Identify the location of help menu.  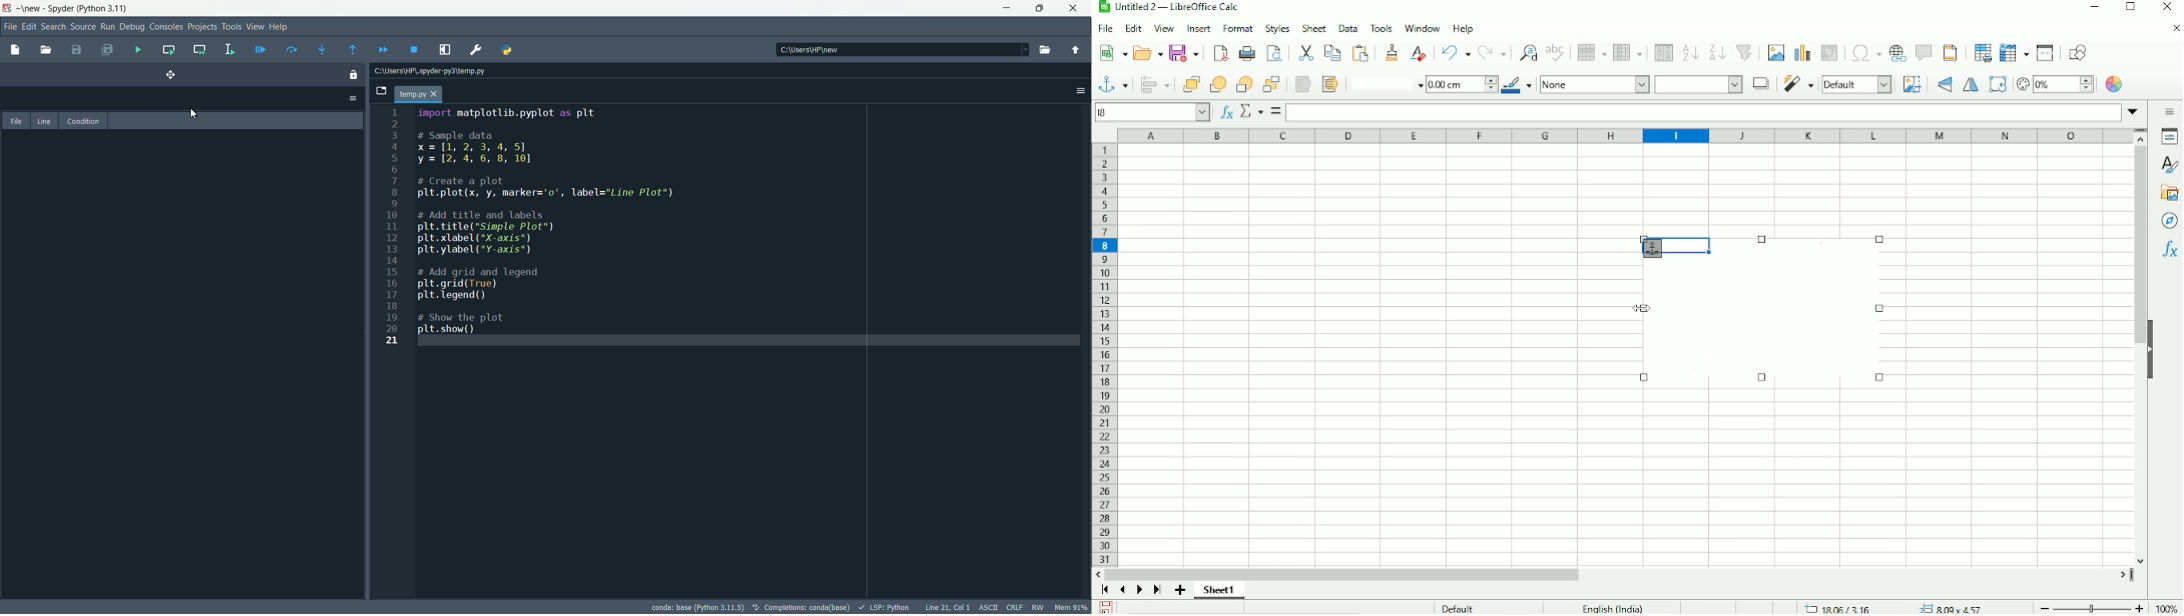
(280, 27).